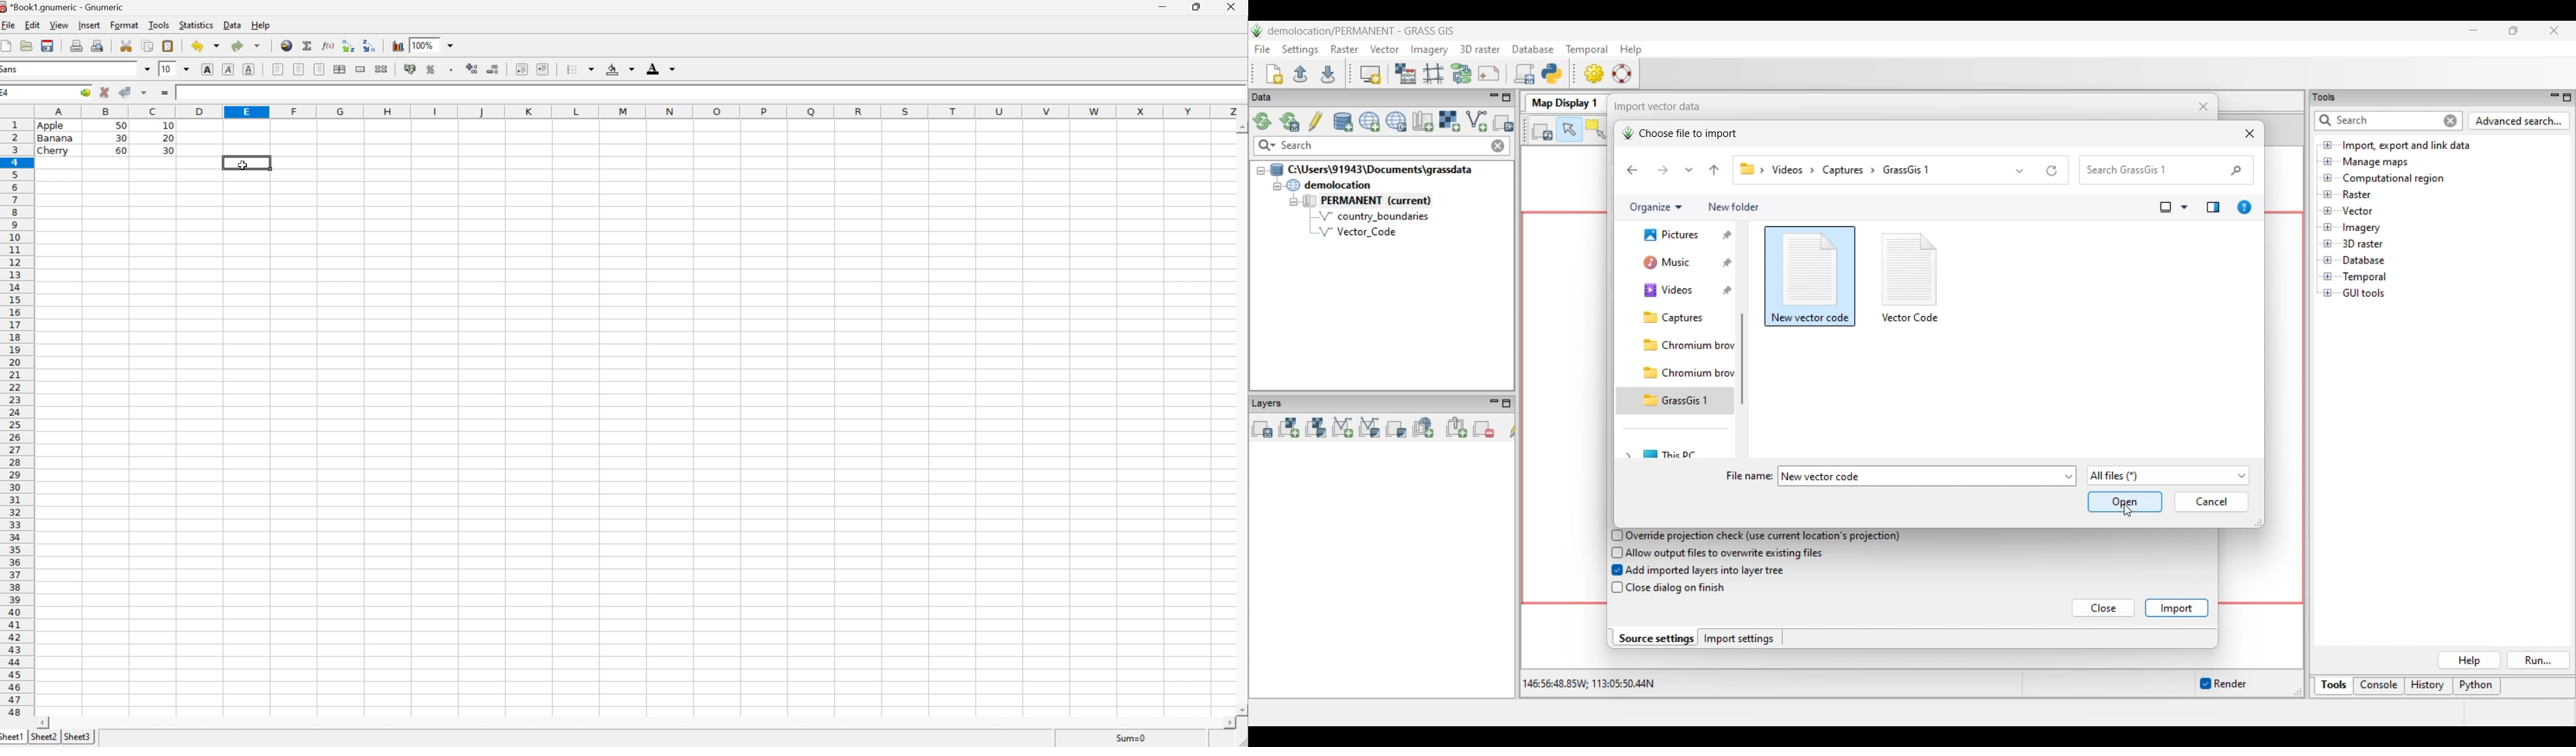 This screenshot has width=2576, height=756. Describe the element at coordinates (146, 93) in the screenshot. I see `accept changes across selection` at that location.